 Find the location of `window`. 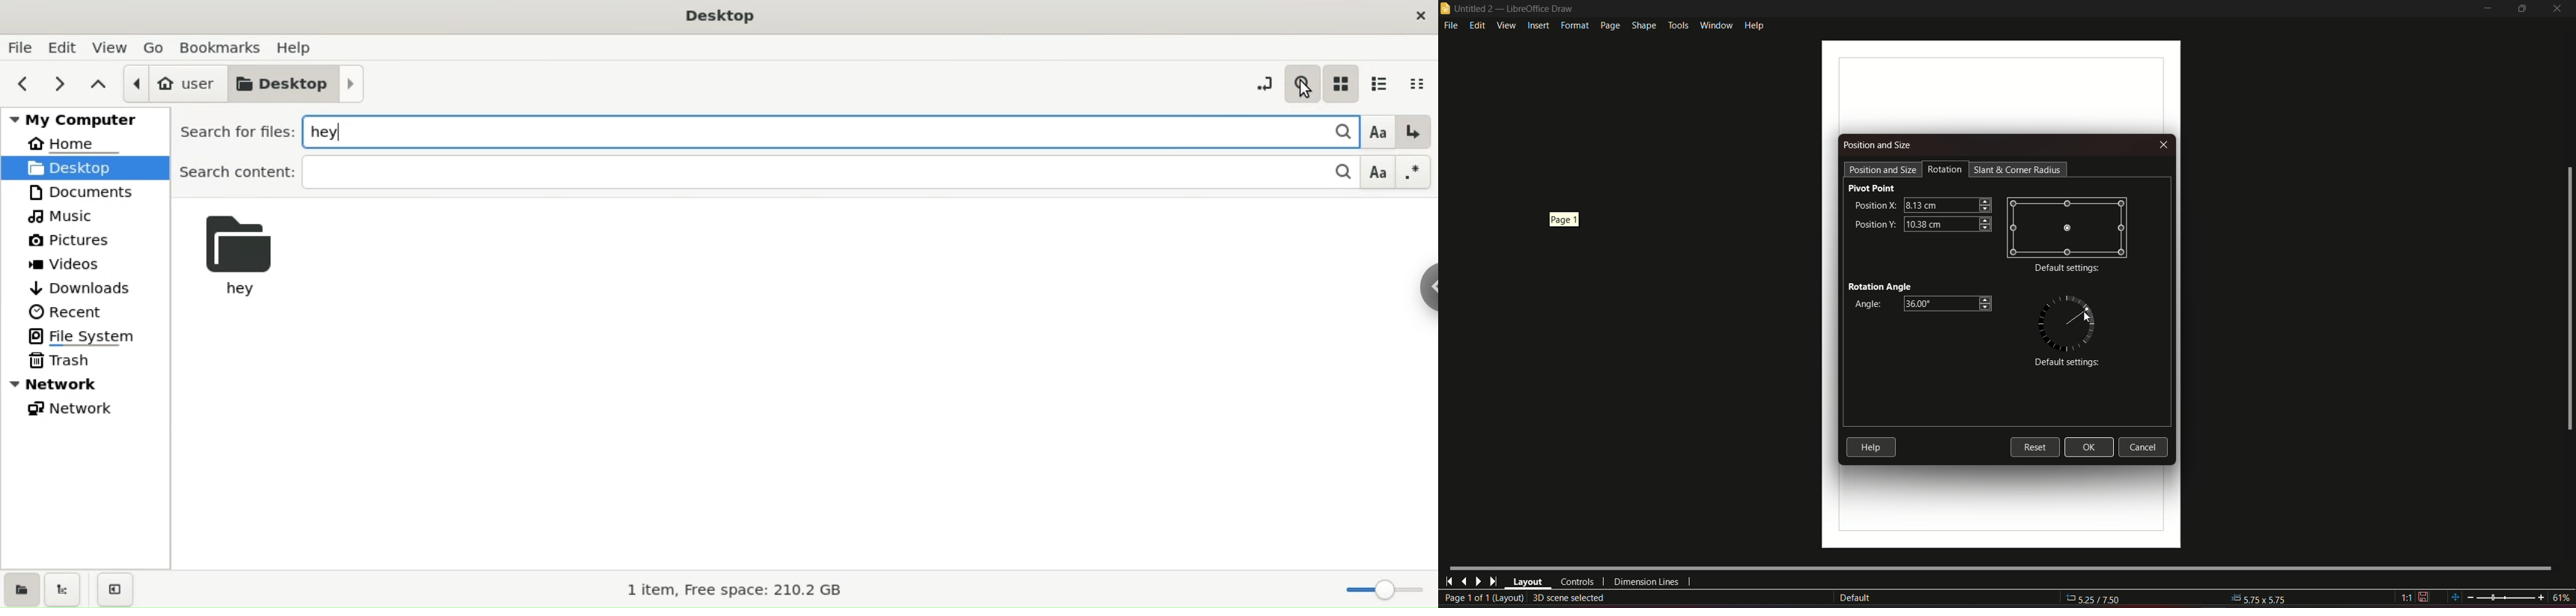

window is located at coordinates (1715, 23).